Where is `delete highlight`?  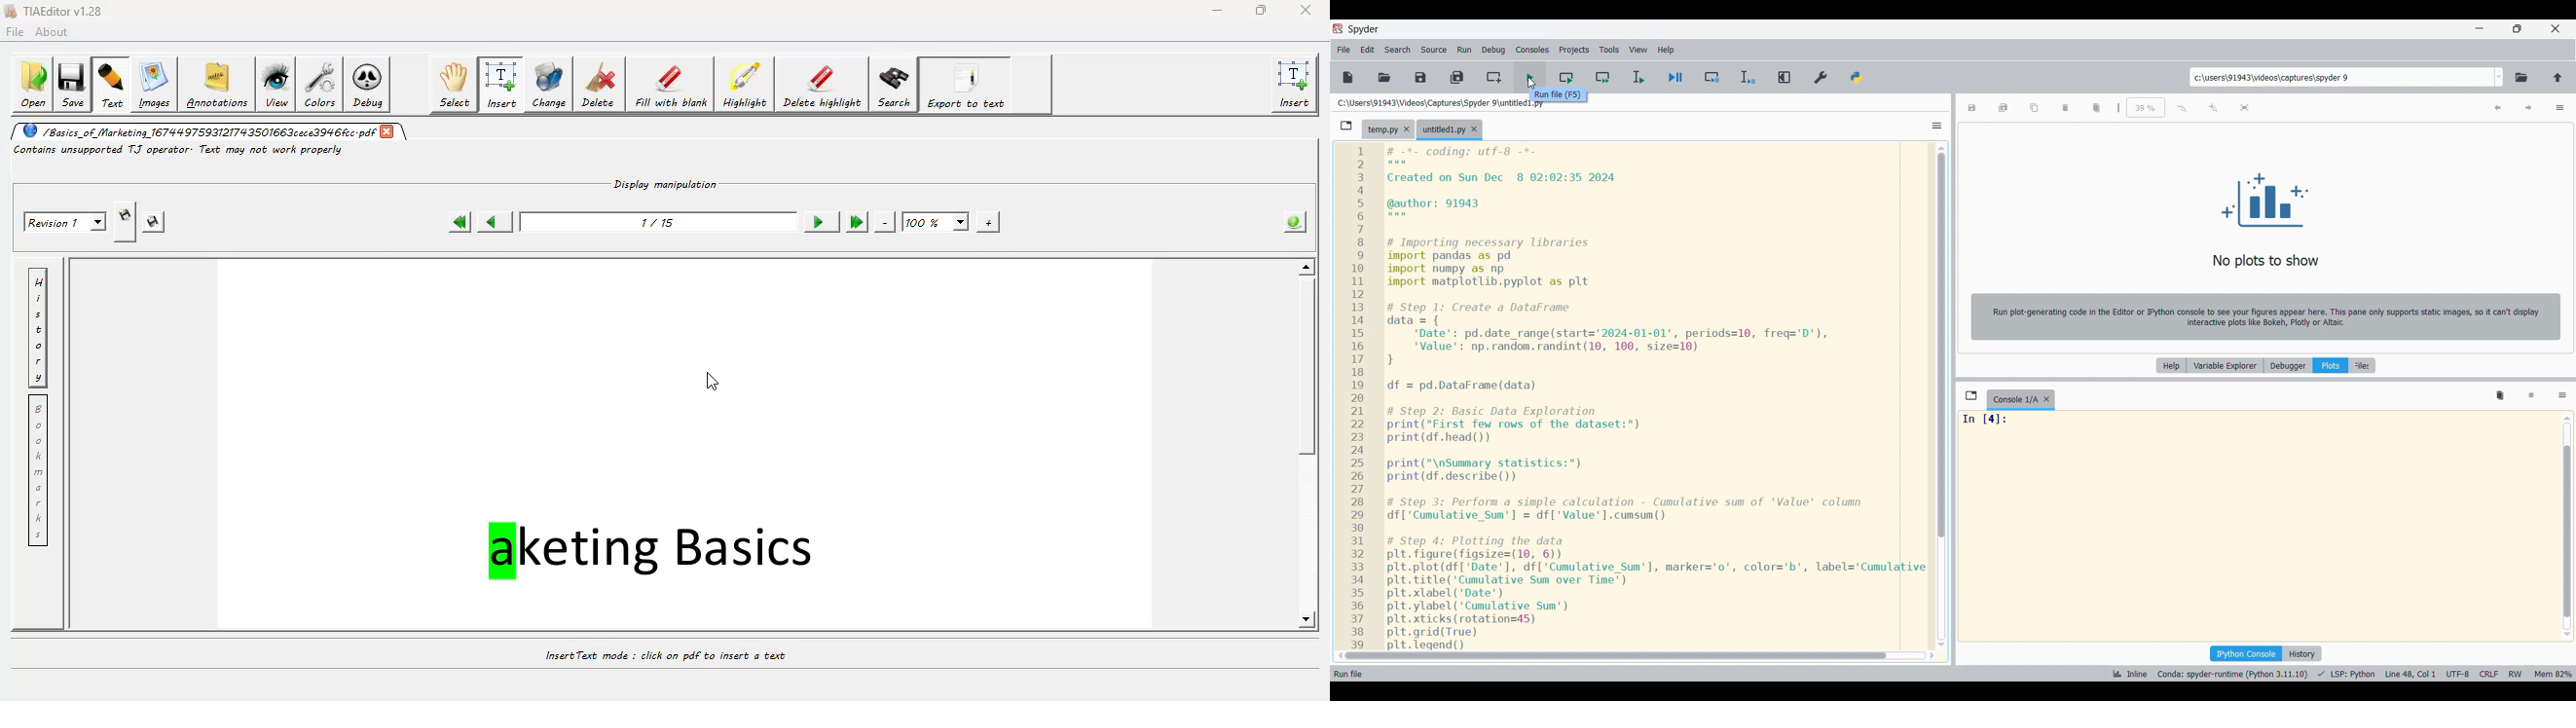 delete highlight is located at coordinates (823, 85).